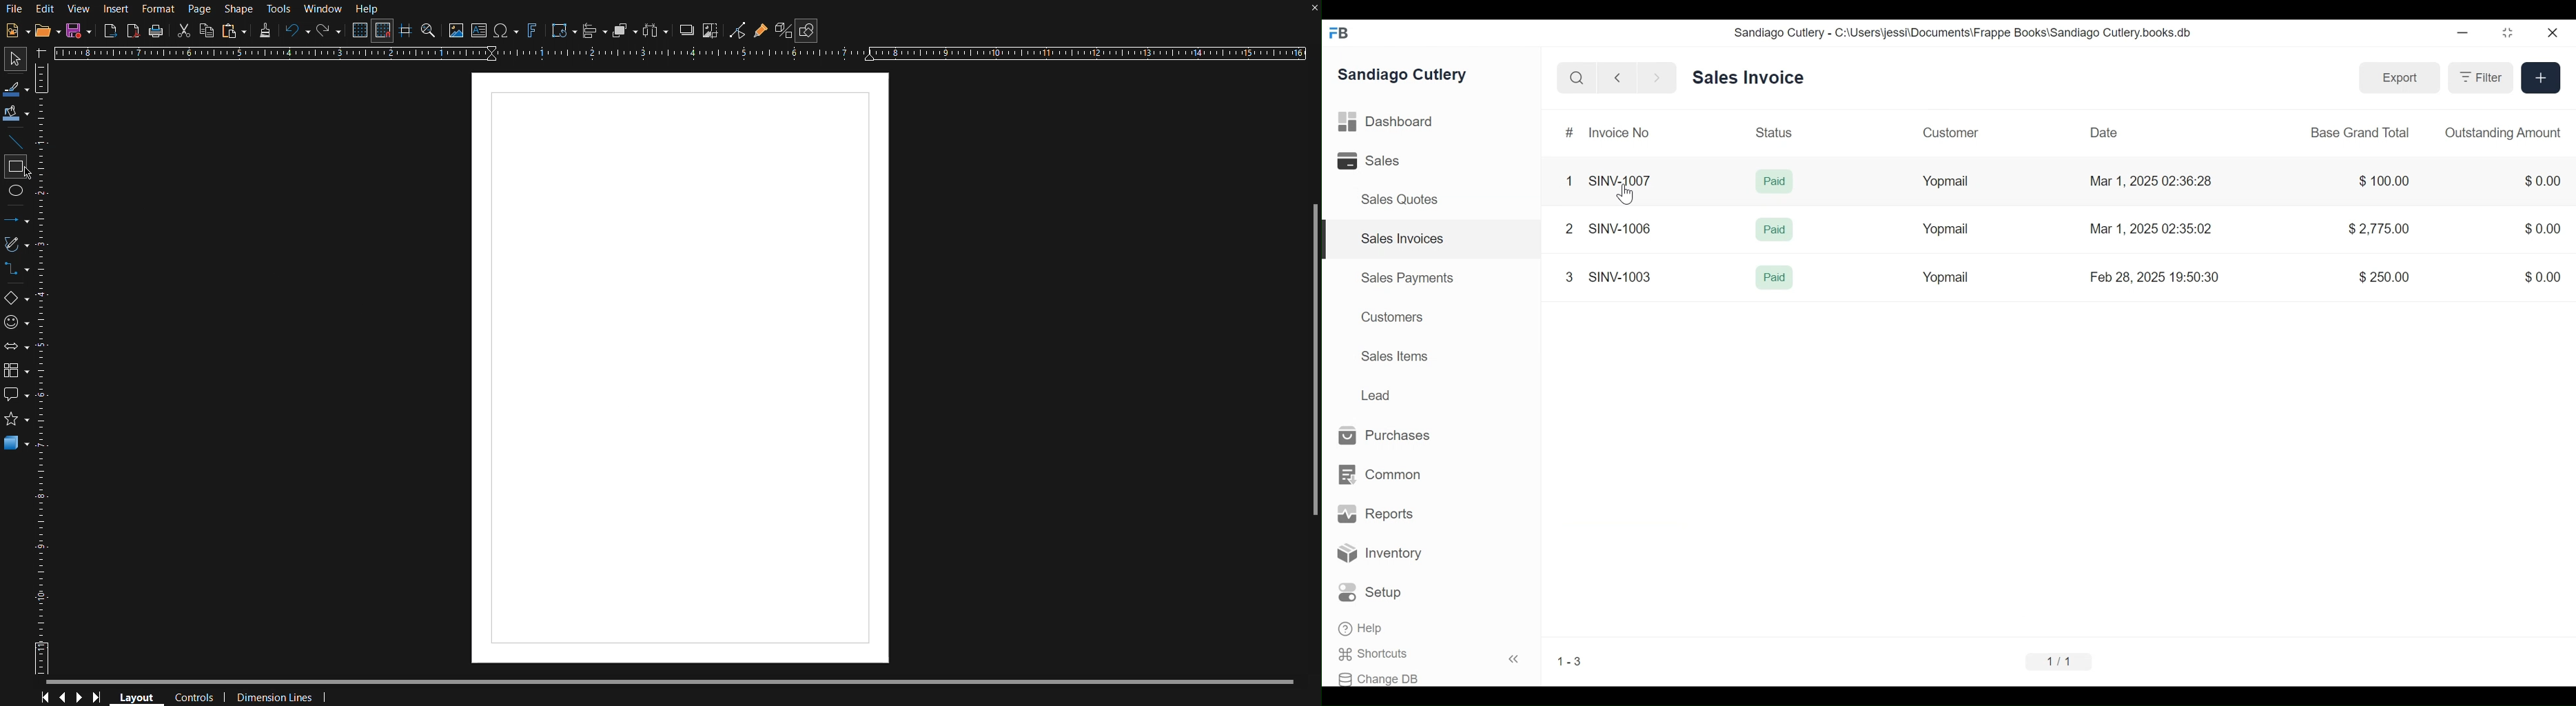 The image size is (2576, 728). I want to click on Purchases, so click(1384, 435).